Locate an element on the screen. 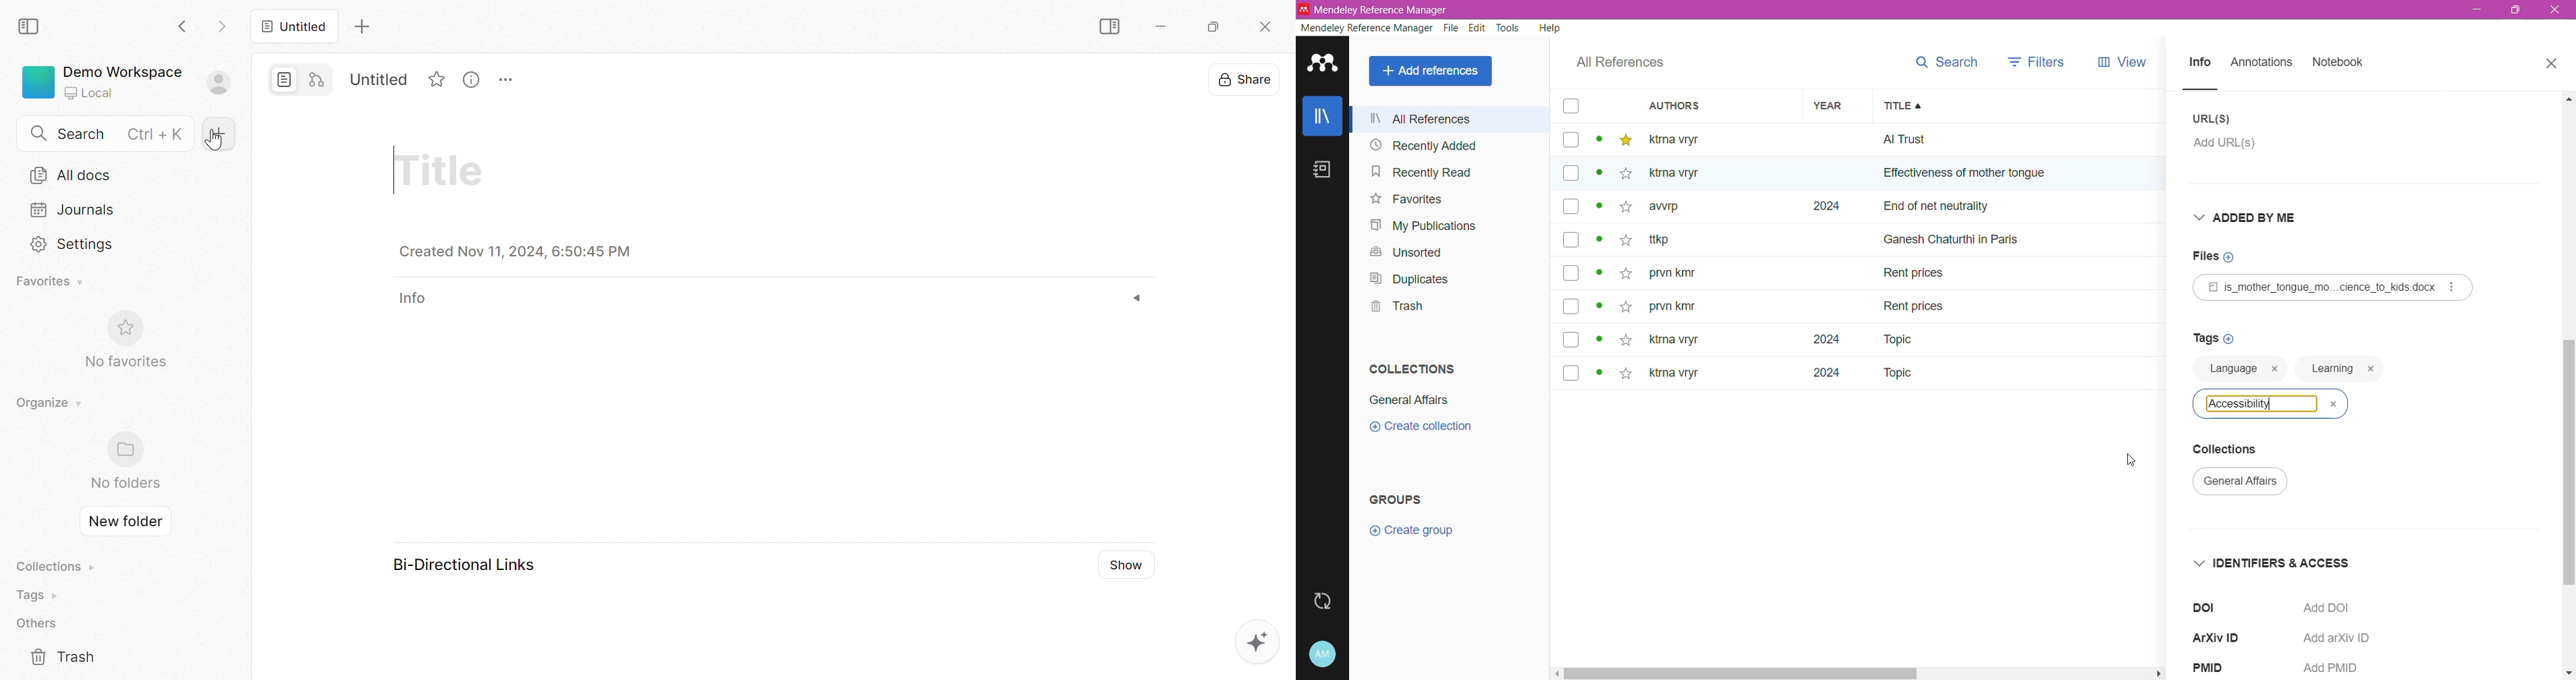  effectiveness of mother ton is located at coordinates (1948, 176).